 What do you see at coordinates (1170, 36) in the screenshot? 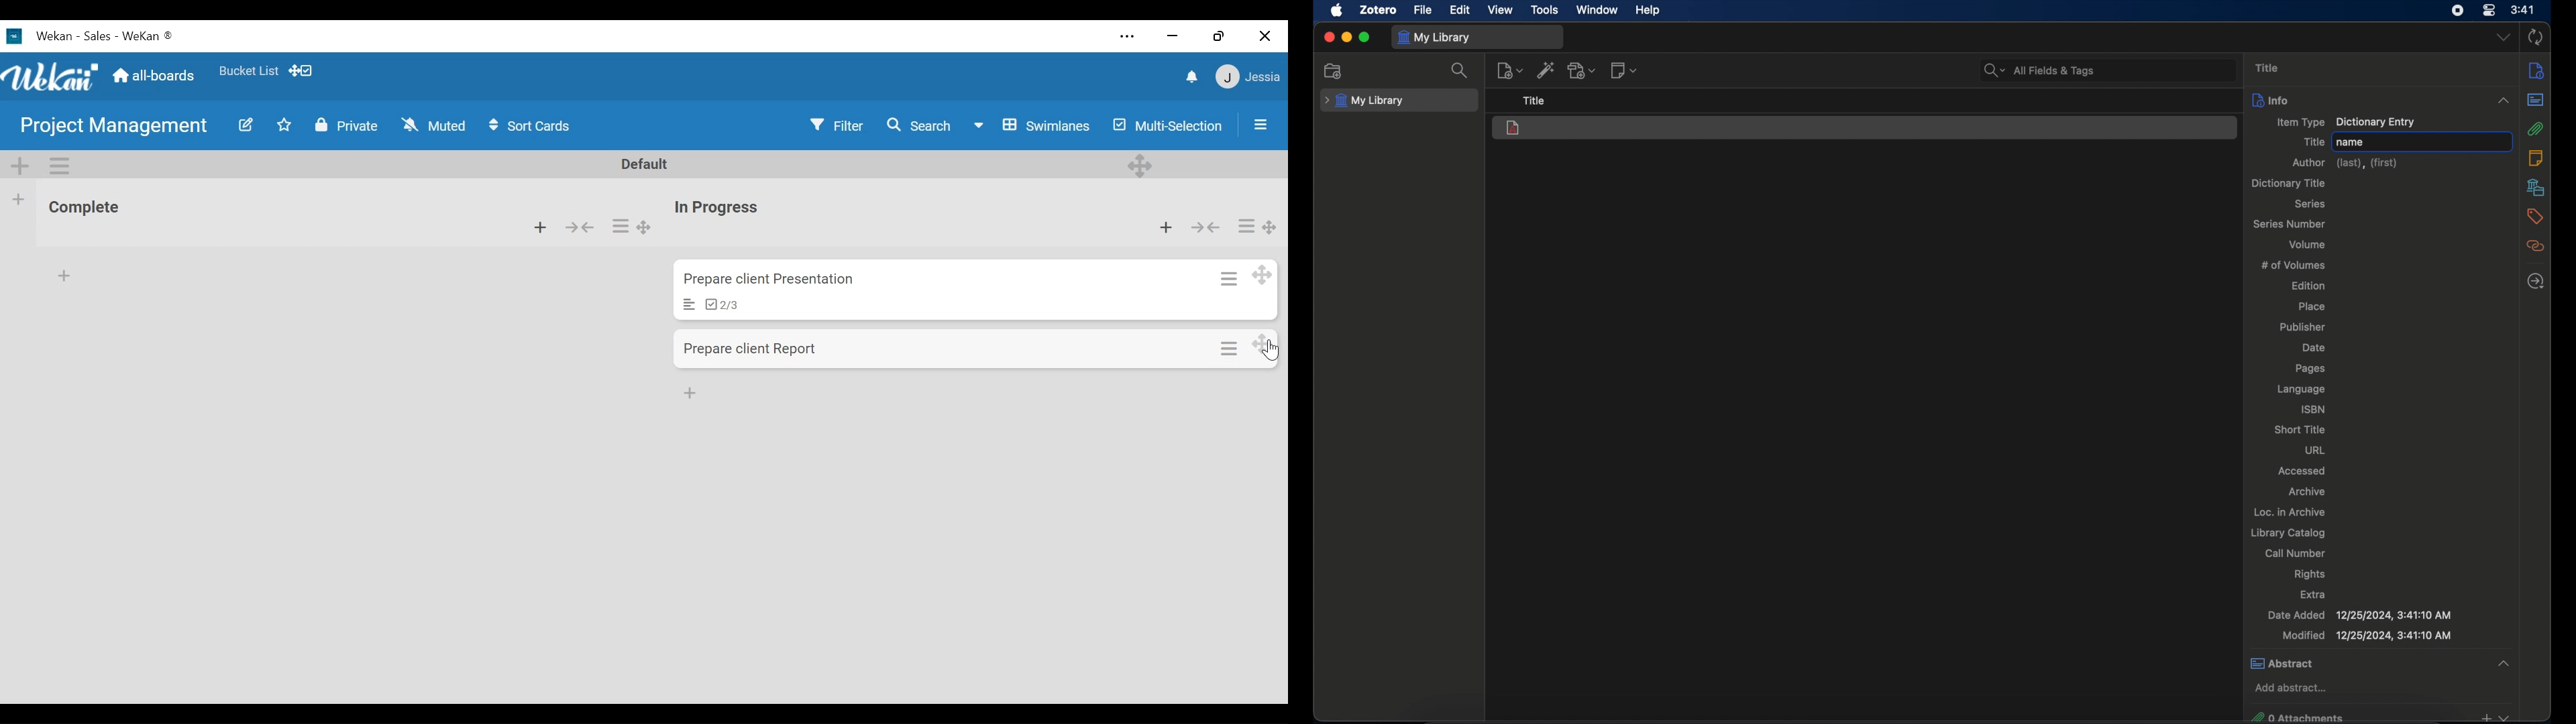
I see `minimize` at bounding box center [1170, 36].